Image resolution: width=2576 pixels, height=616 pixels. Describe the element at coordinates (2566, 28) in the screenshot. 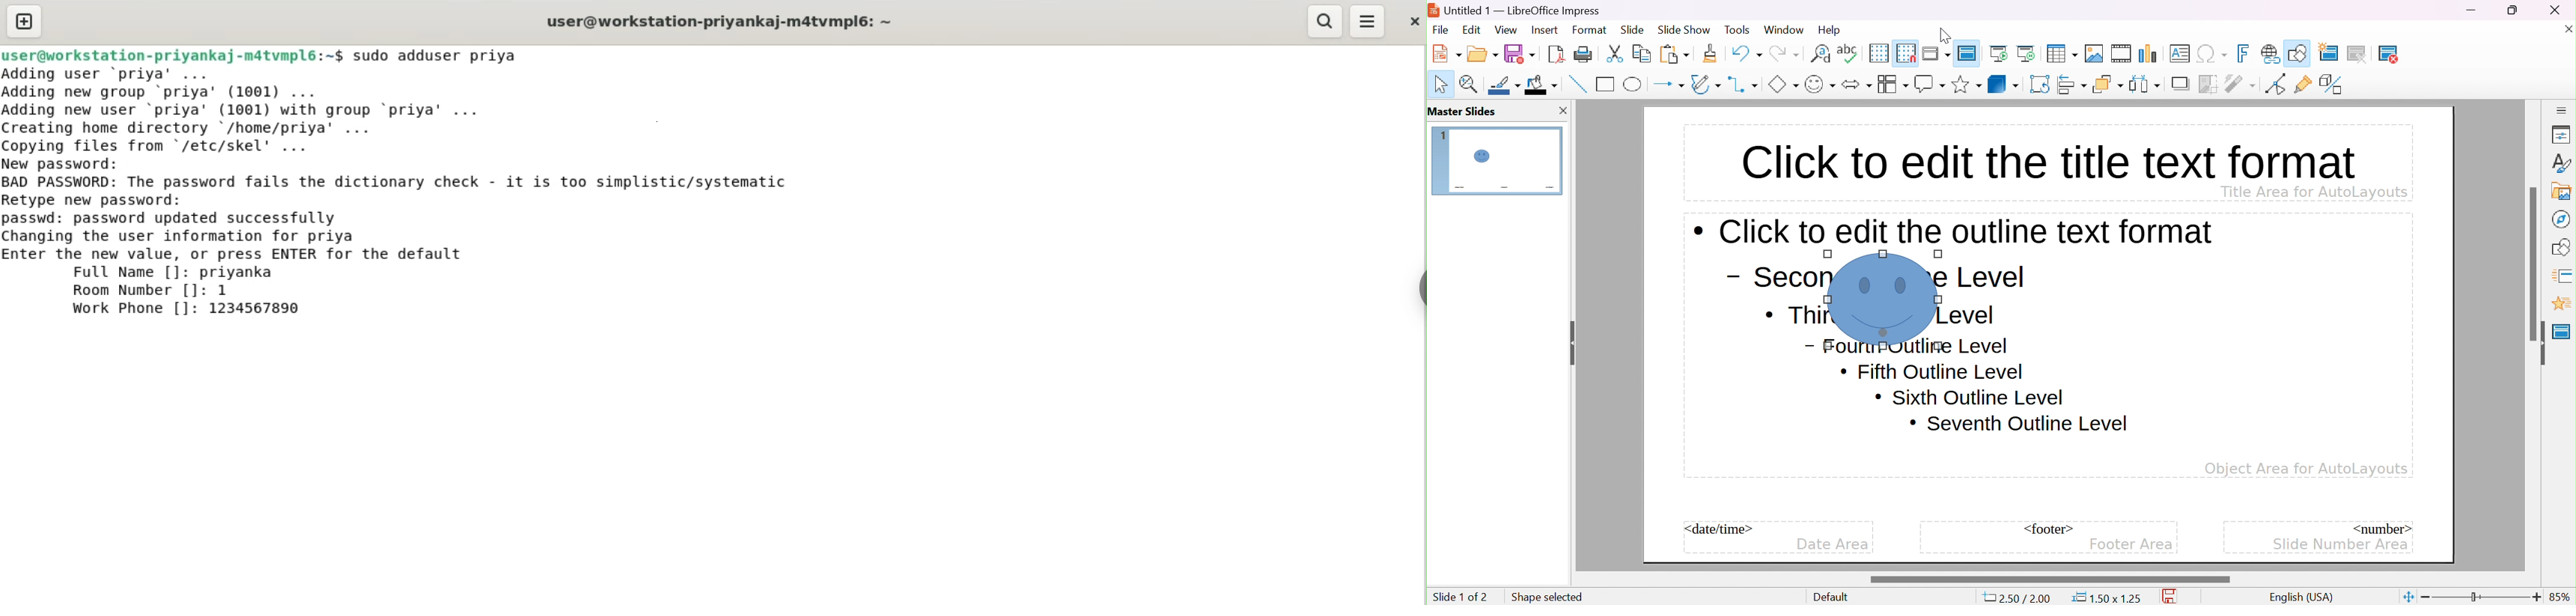

I see `close` at that location.